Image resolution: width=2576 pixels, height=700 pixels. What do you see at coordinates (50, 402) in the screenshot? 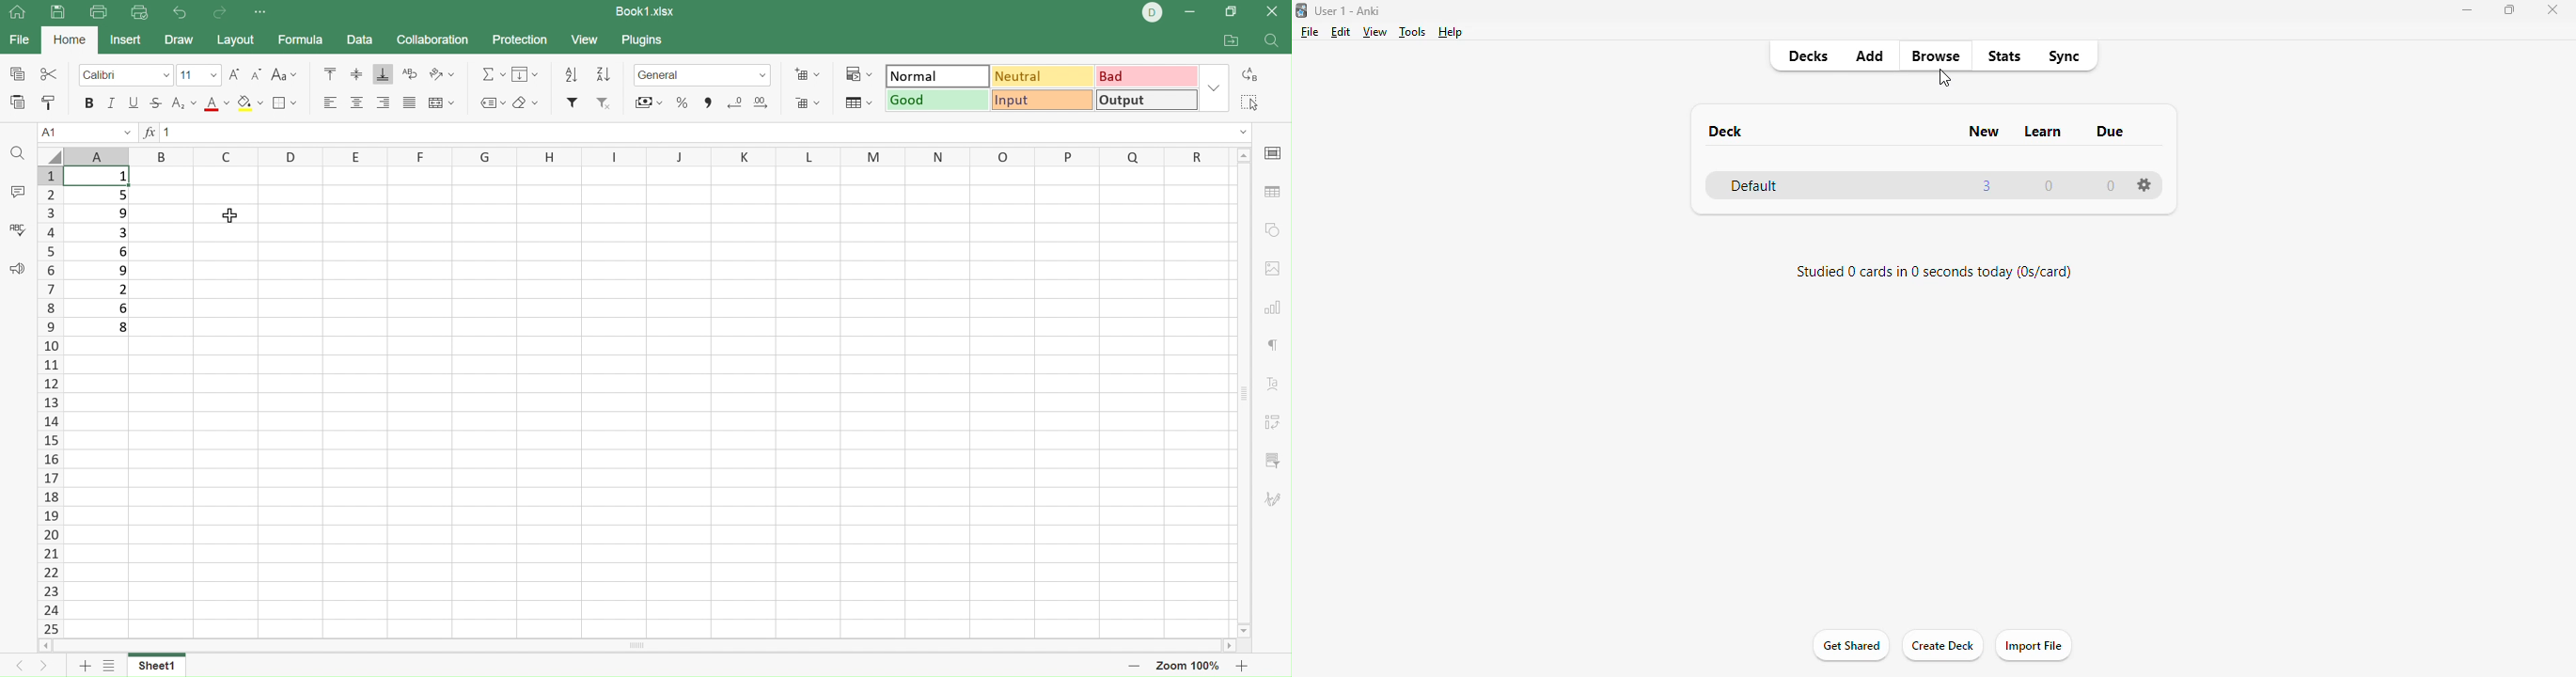
I see `Row names` at bounding box center [50, 402].